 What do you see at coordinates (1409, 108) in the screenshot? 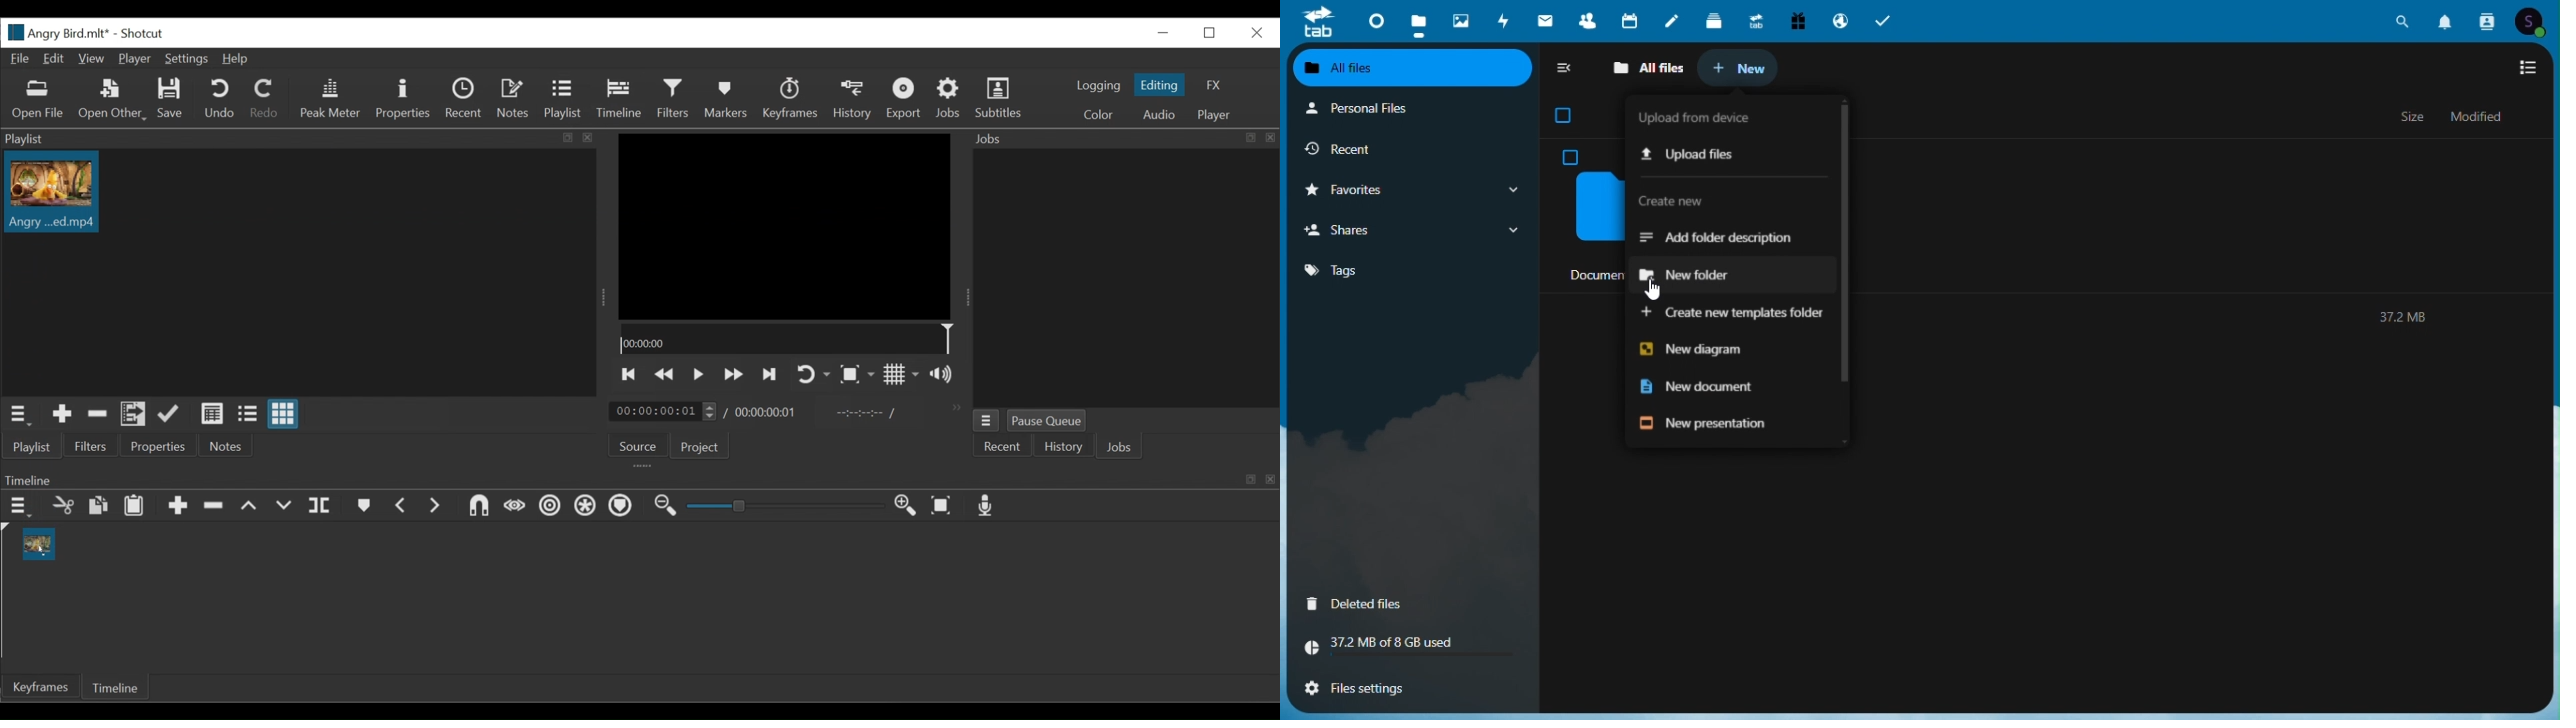
I see `Personal files` at bounding box center [1409, 108].